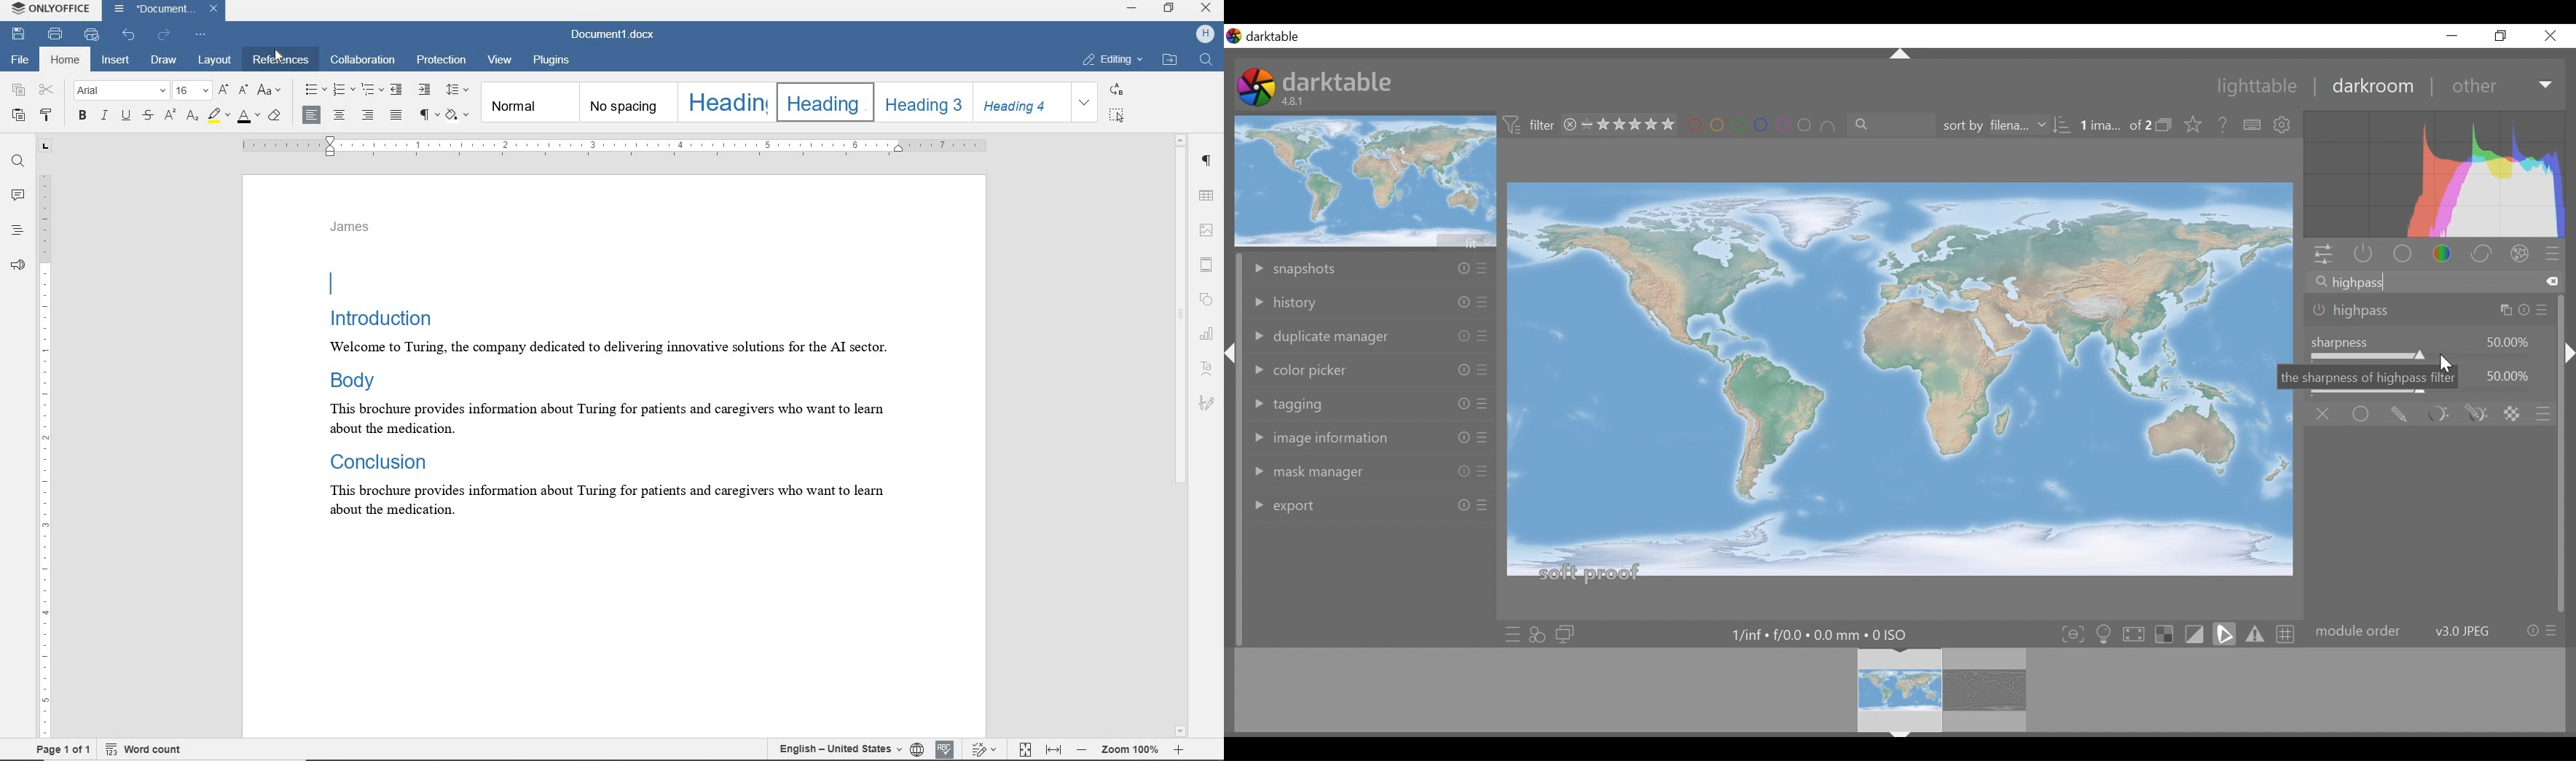  I want to click on module order v30.JPEG, so click(2438, 633).